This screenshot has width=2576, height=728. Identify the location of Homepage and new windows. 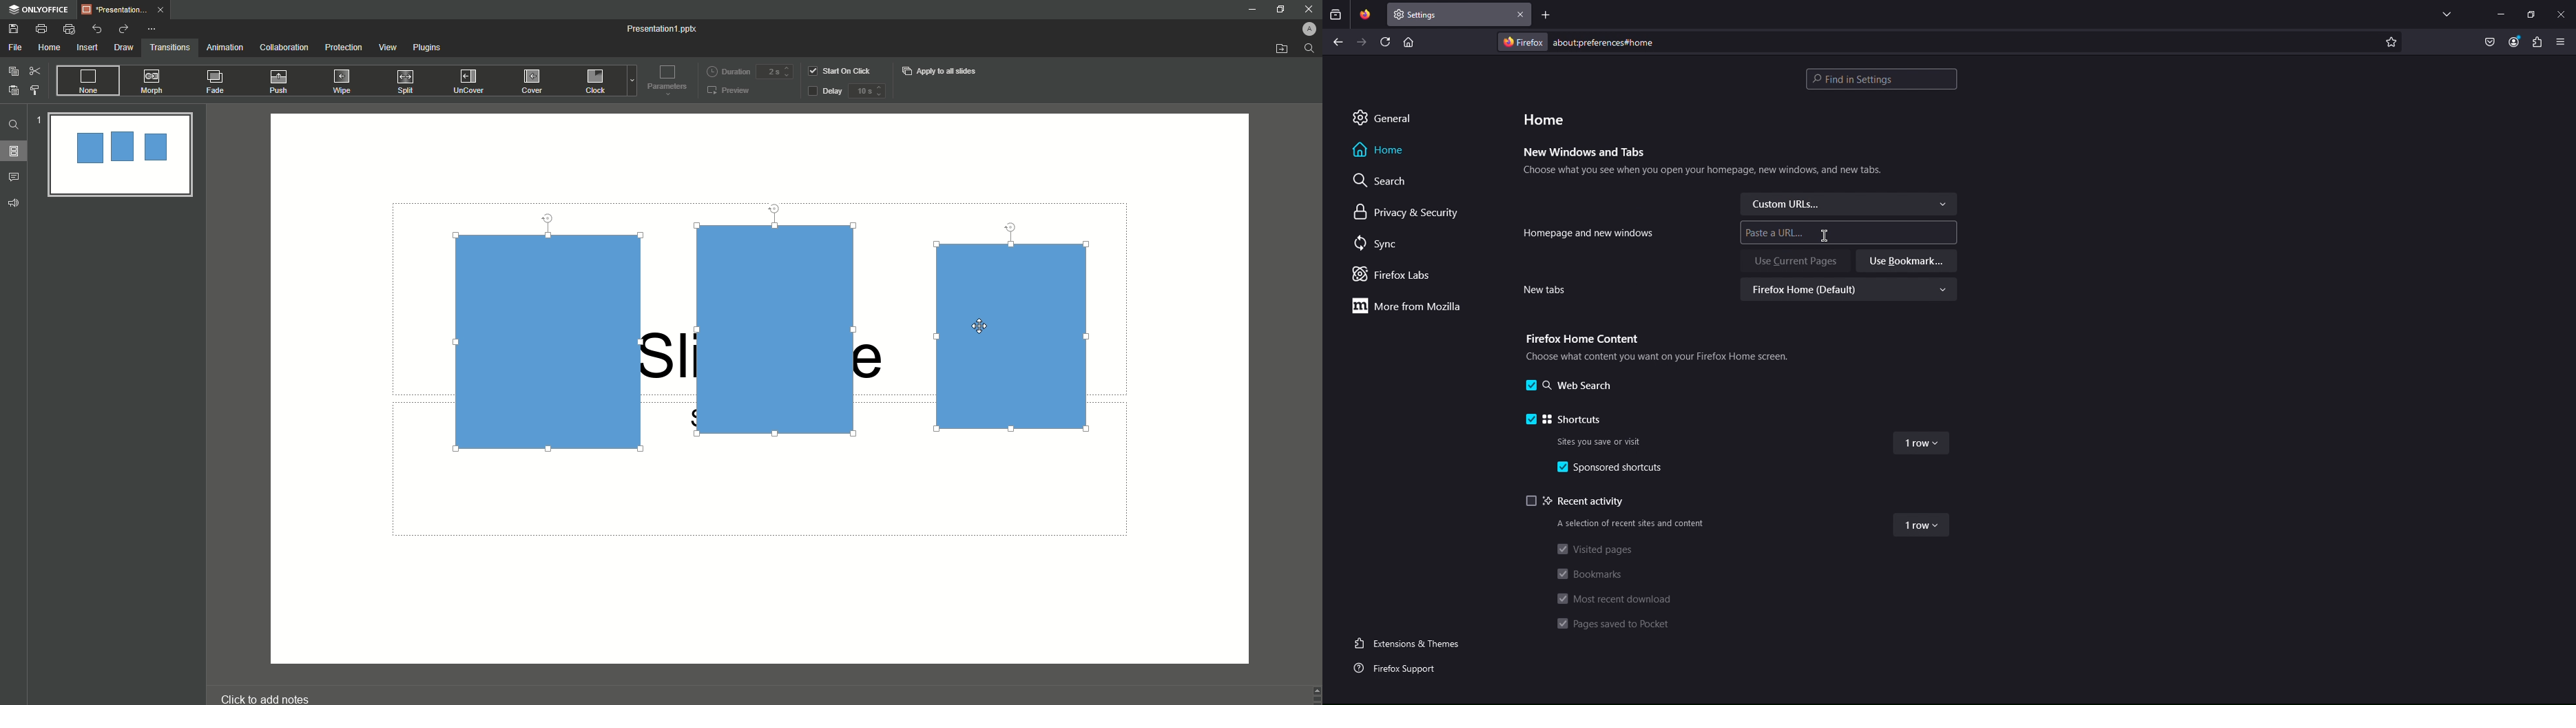
(1589, 232).